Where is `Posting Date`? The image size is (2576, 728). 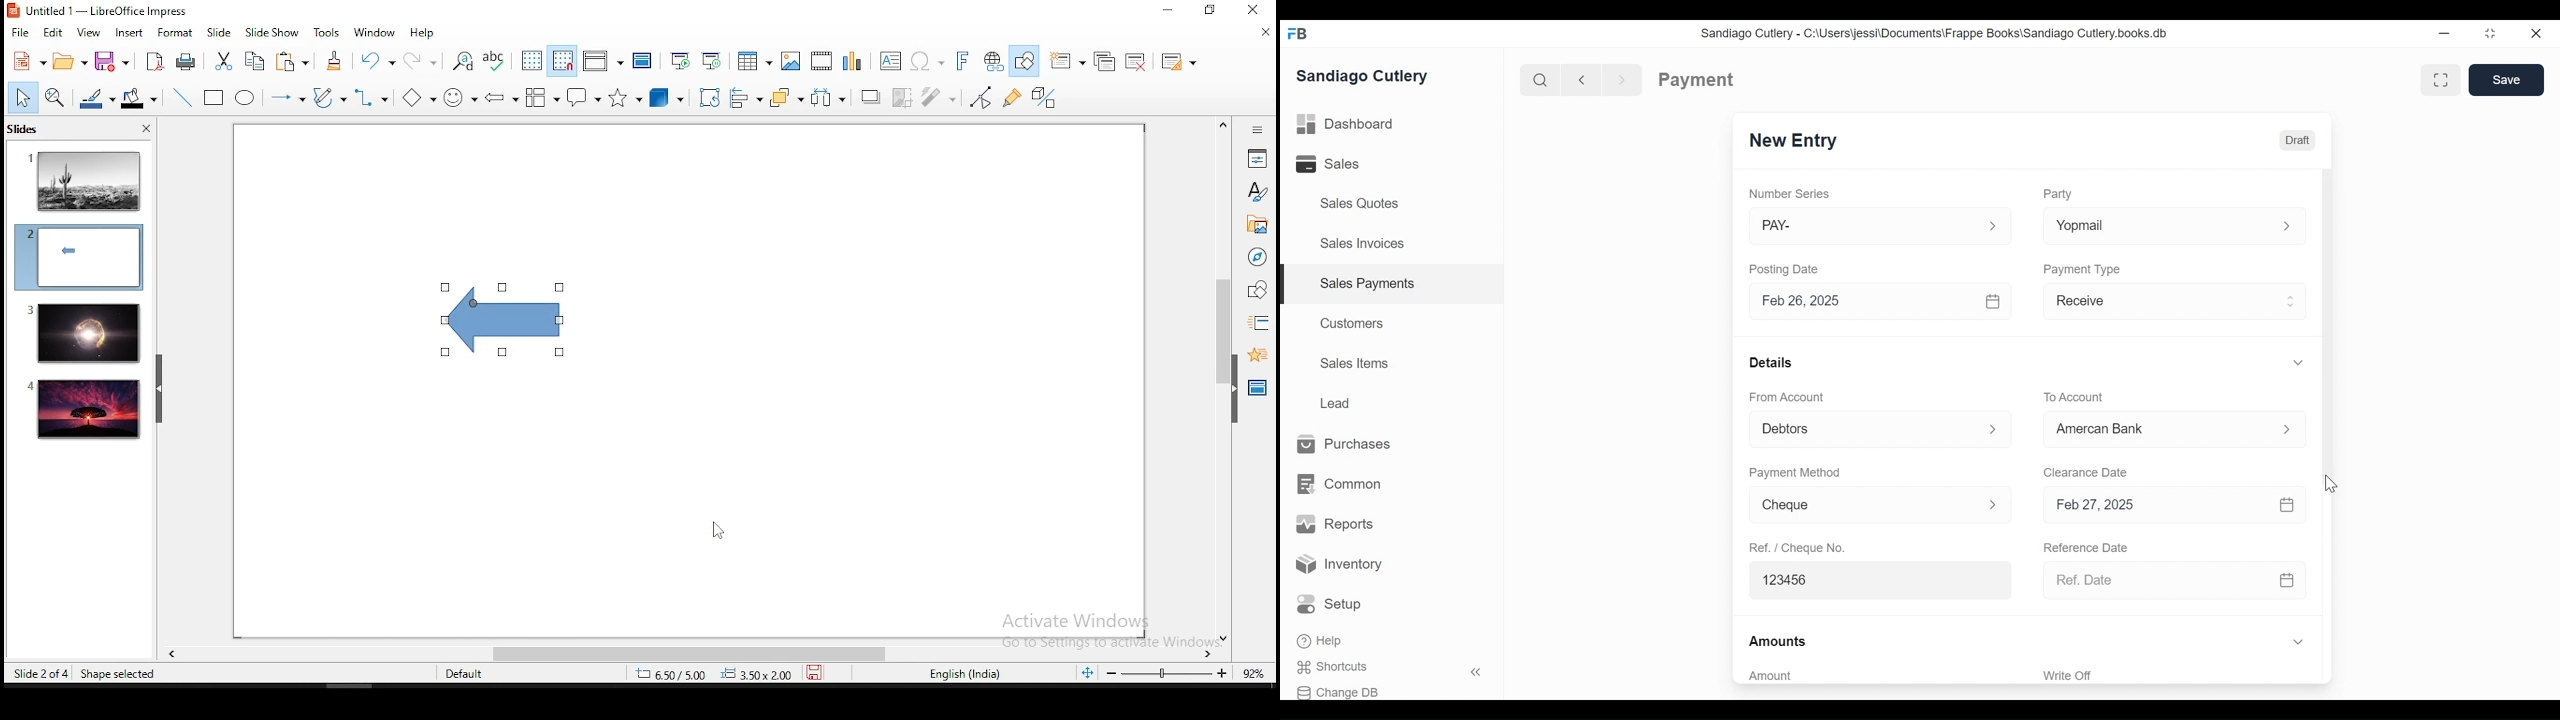
Posting Date is located at coordinates (1786, 269).